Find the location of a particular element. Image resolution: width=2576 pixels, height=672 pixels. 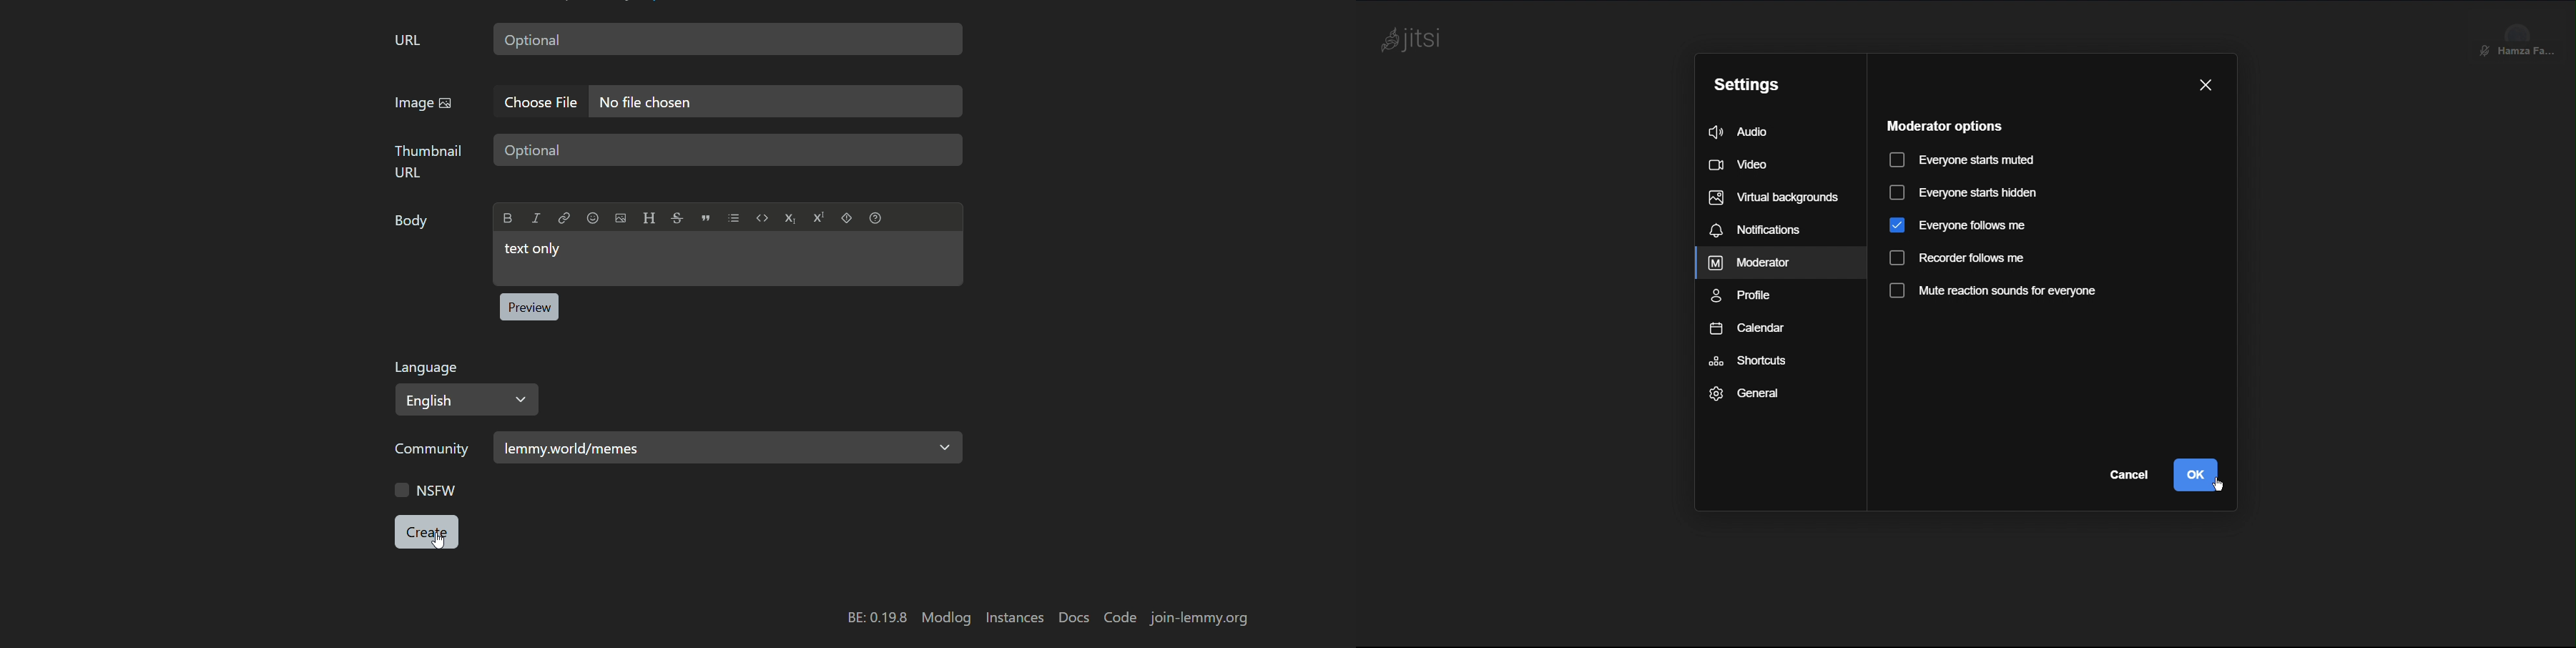

Spoiler is located at coordinates (847, 217).